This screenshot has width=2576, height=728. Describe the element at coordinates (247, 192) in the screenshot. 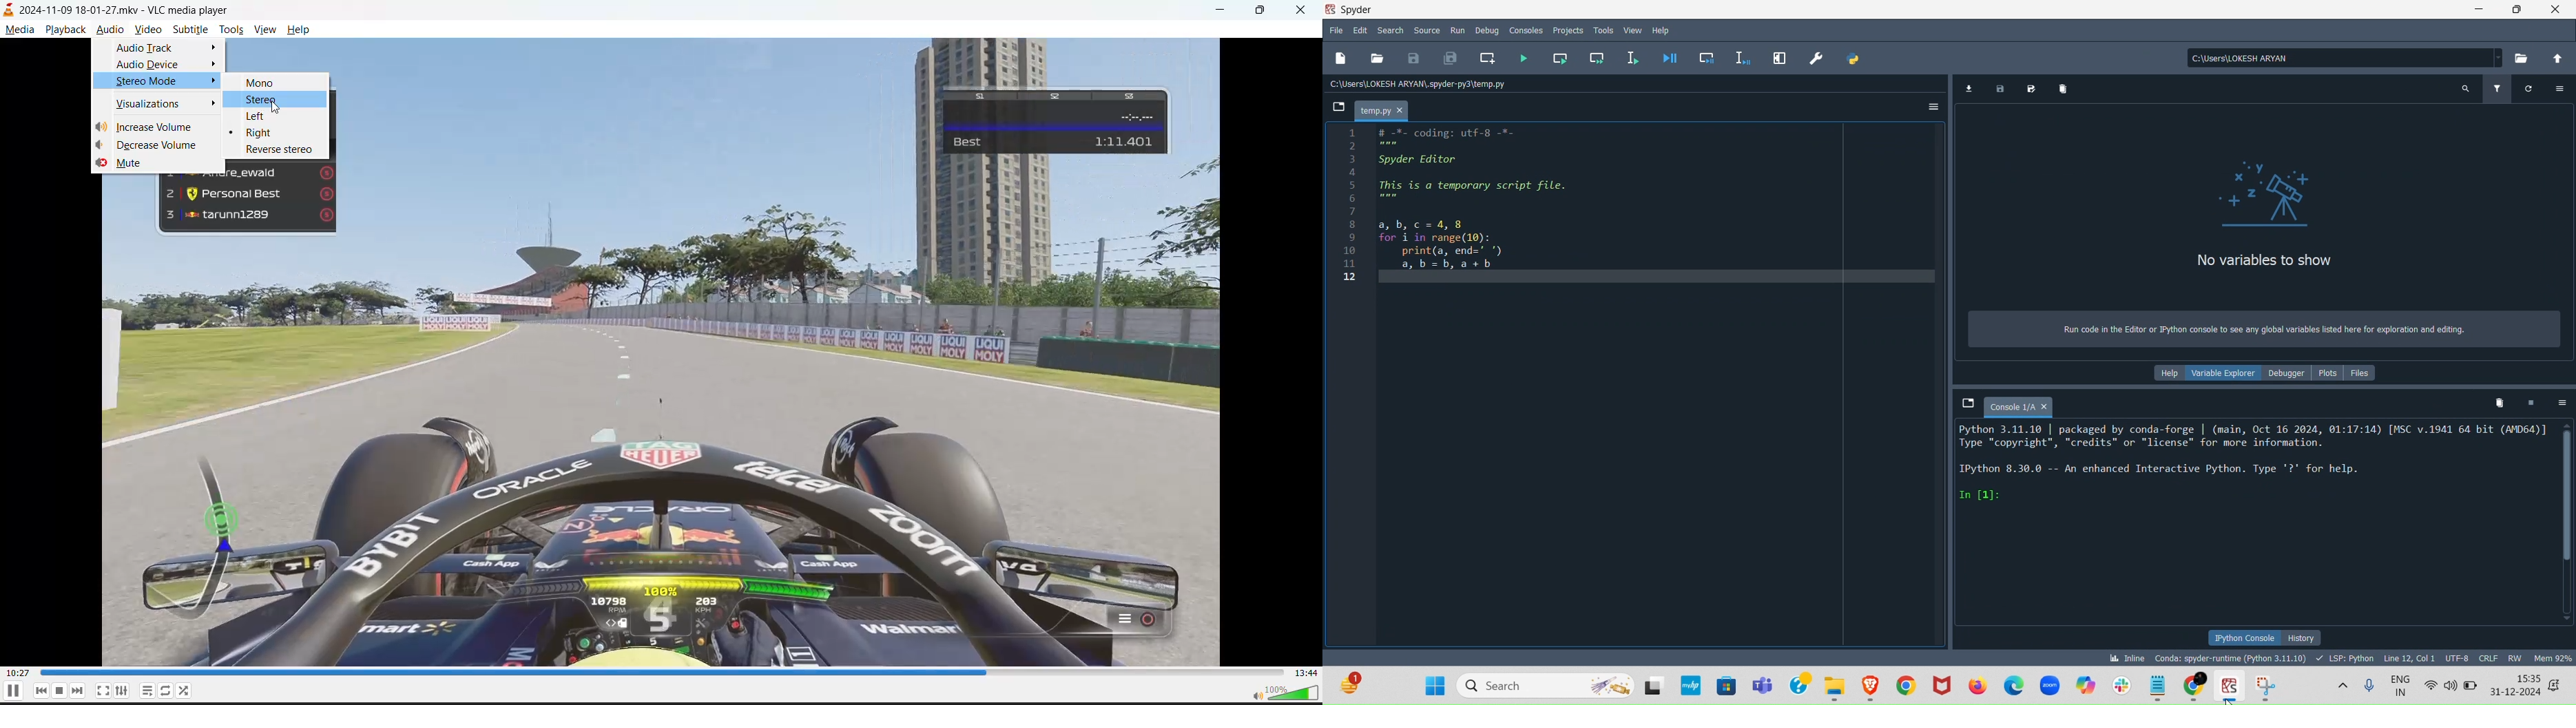

I see `Personal Best` at that location.